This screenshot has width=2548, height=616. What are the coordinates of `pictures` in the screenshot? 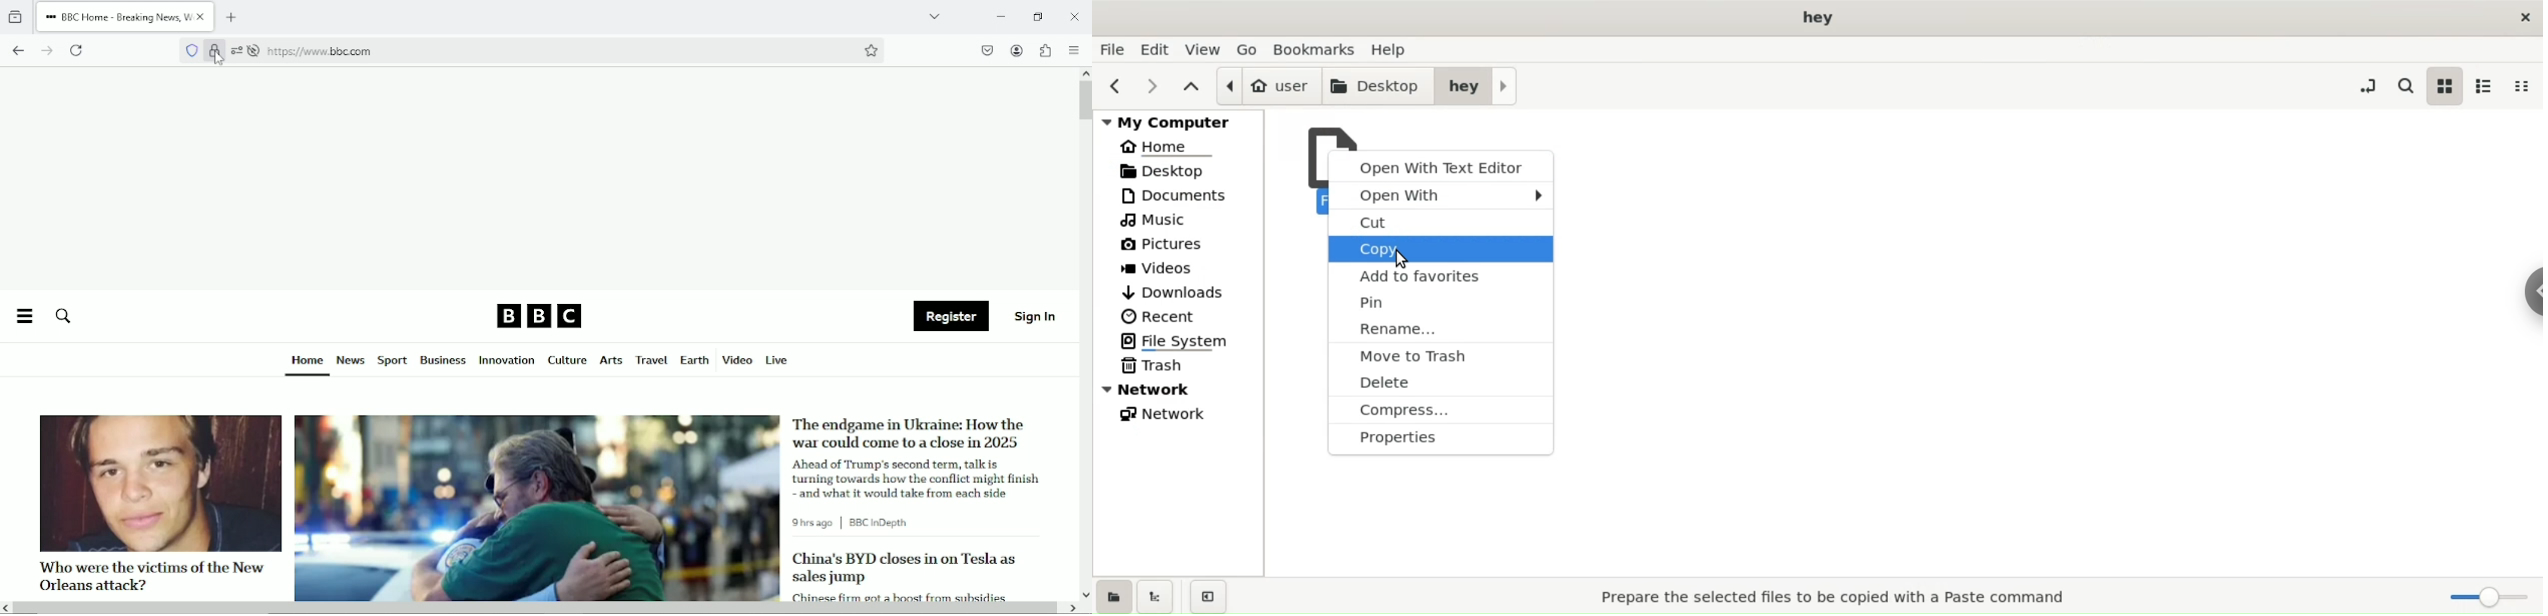 It's located at (1181, 246).